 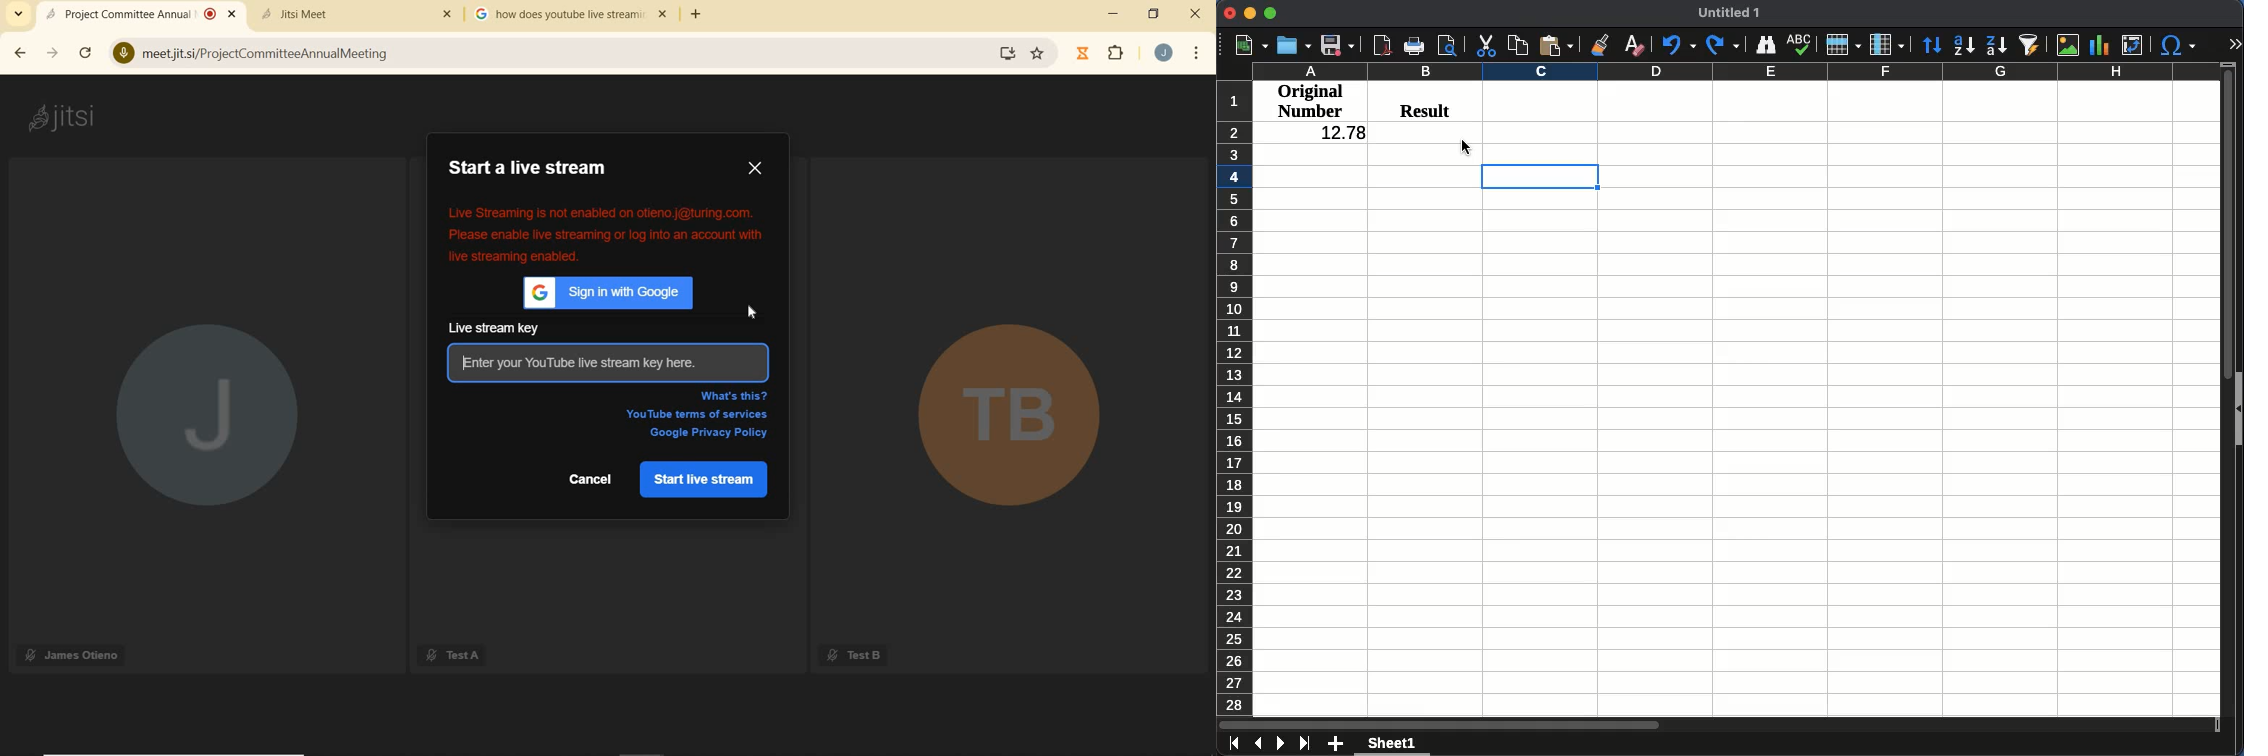 I want to click on Microphone, so click(x=122, y=54).